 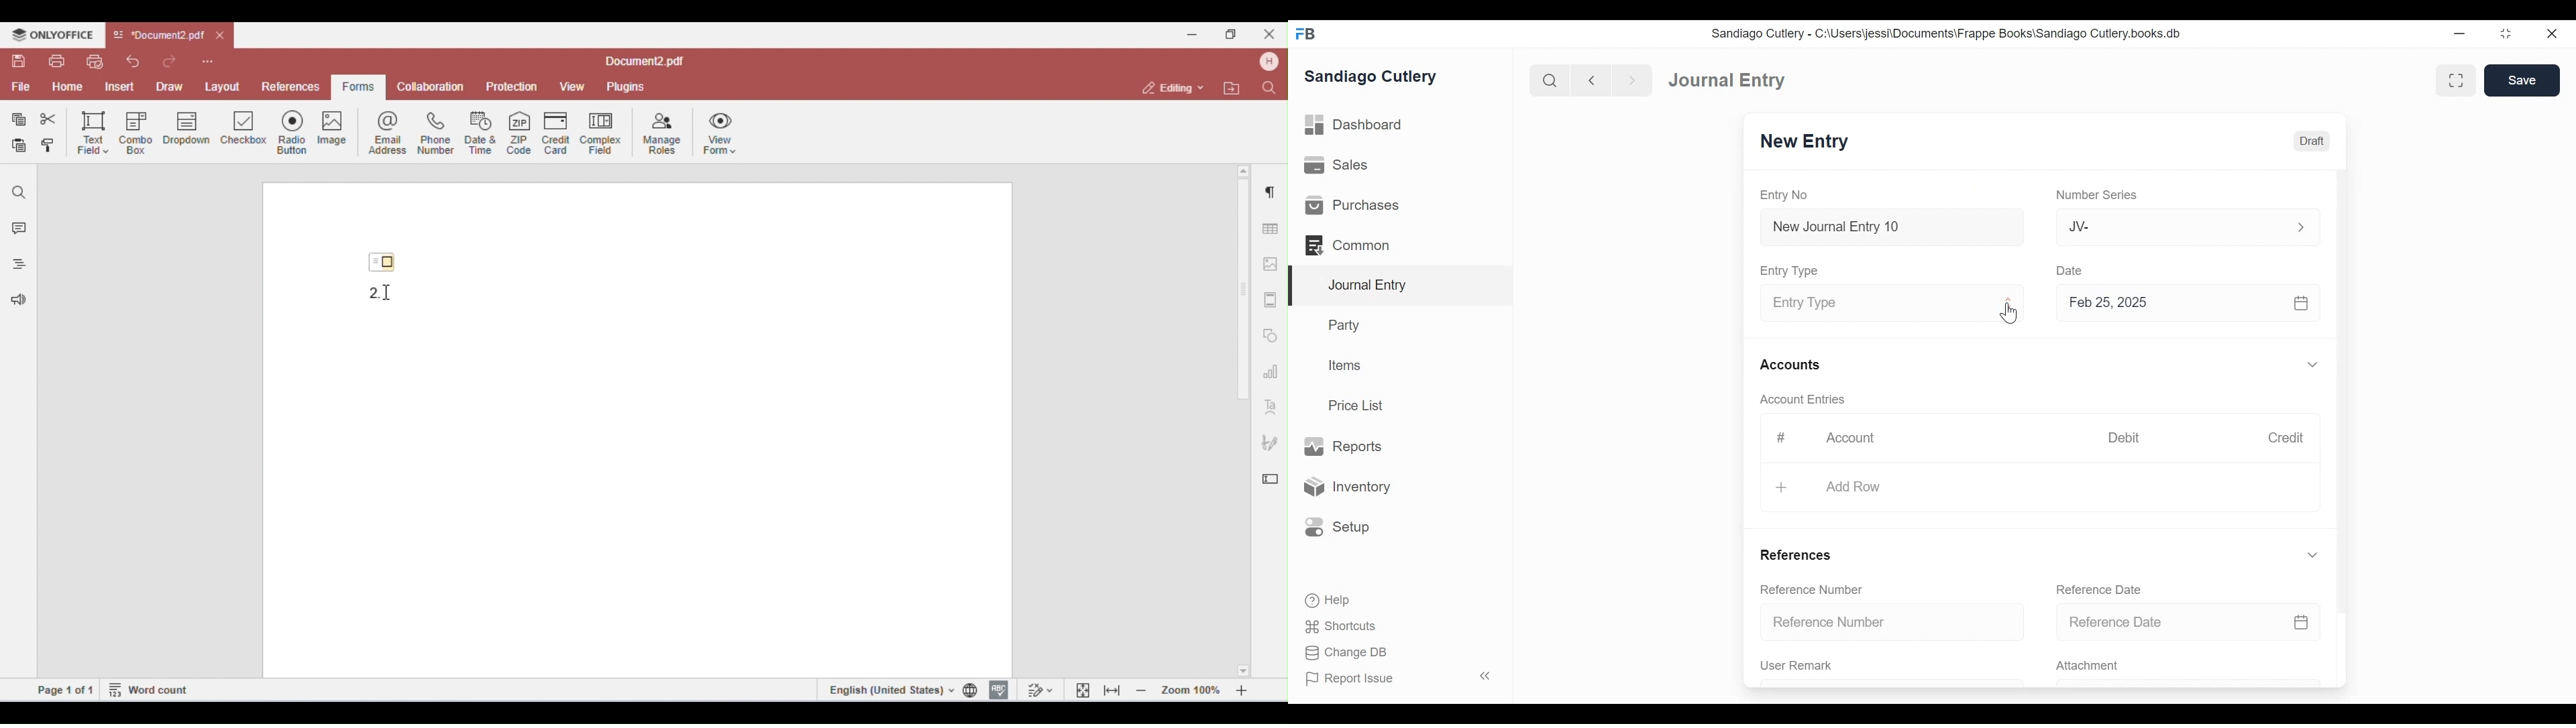 What do you see at coordinates (1342, 652) in the screenshot?
I see `Change DB` at bounding box center [1342, 652].